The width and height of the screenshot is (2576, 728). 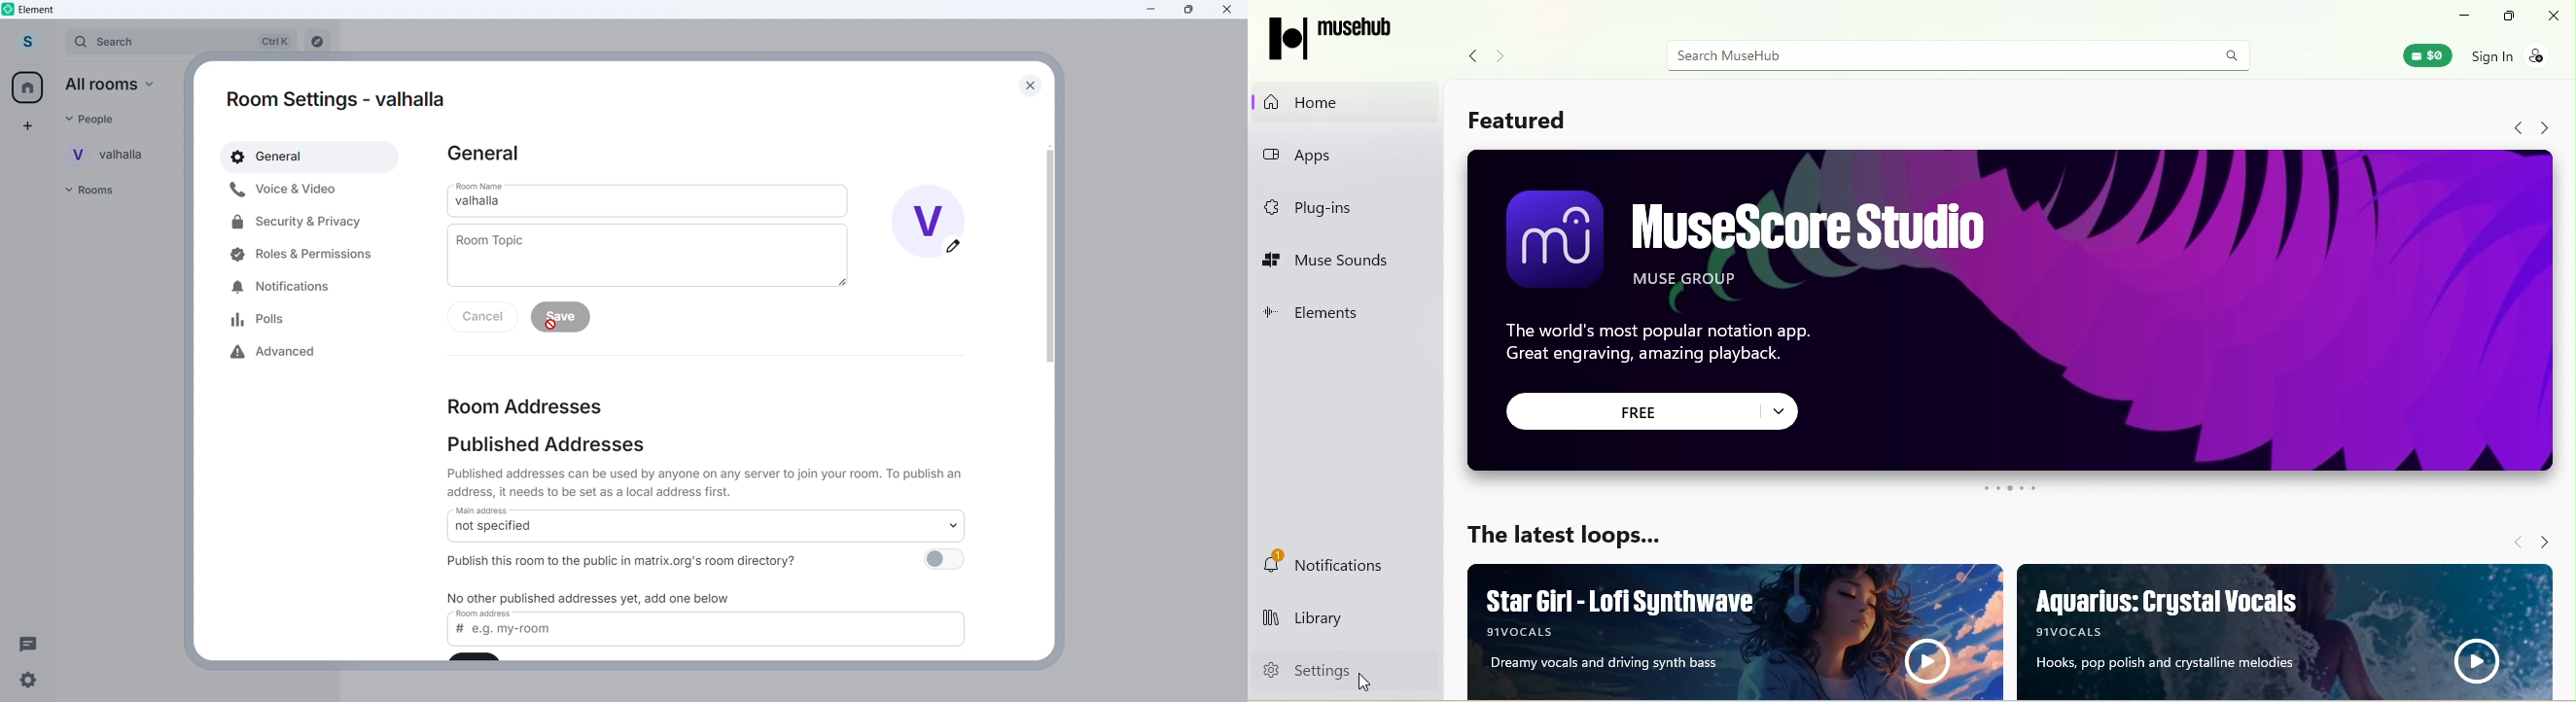 I want to click on publish this room to the public in matrix org's room directory switch, so click(x=943, y=562).